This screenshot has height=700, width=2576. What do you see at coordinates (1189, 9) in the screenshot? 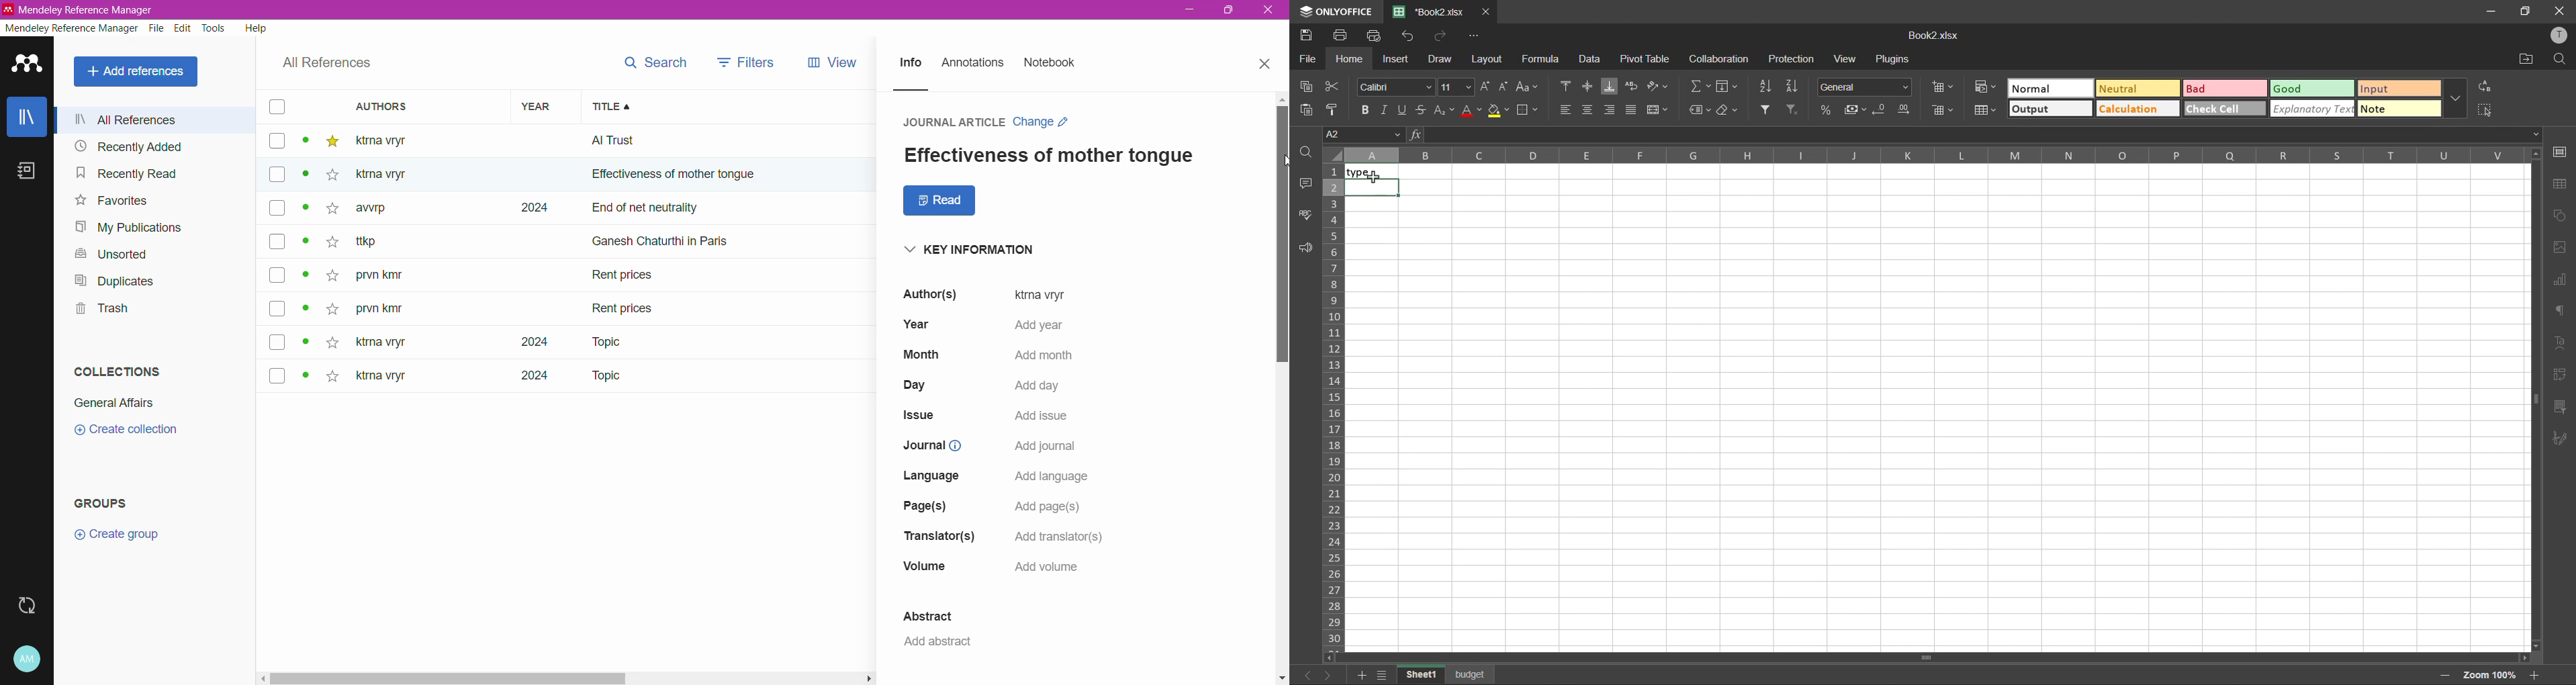
I see `Minimize` at bounding box center [1189, 9].